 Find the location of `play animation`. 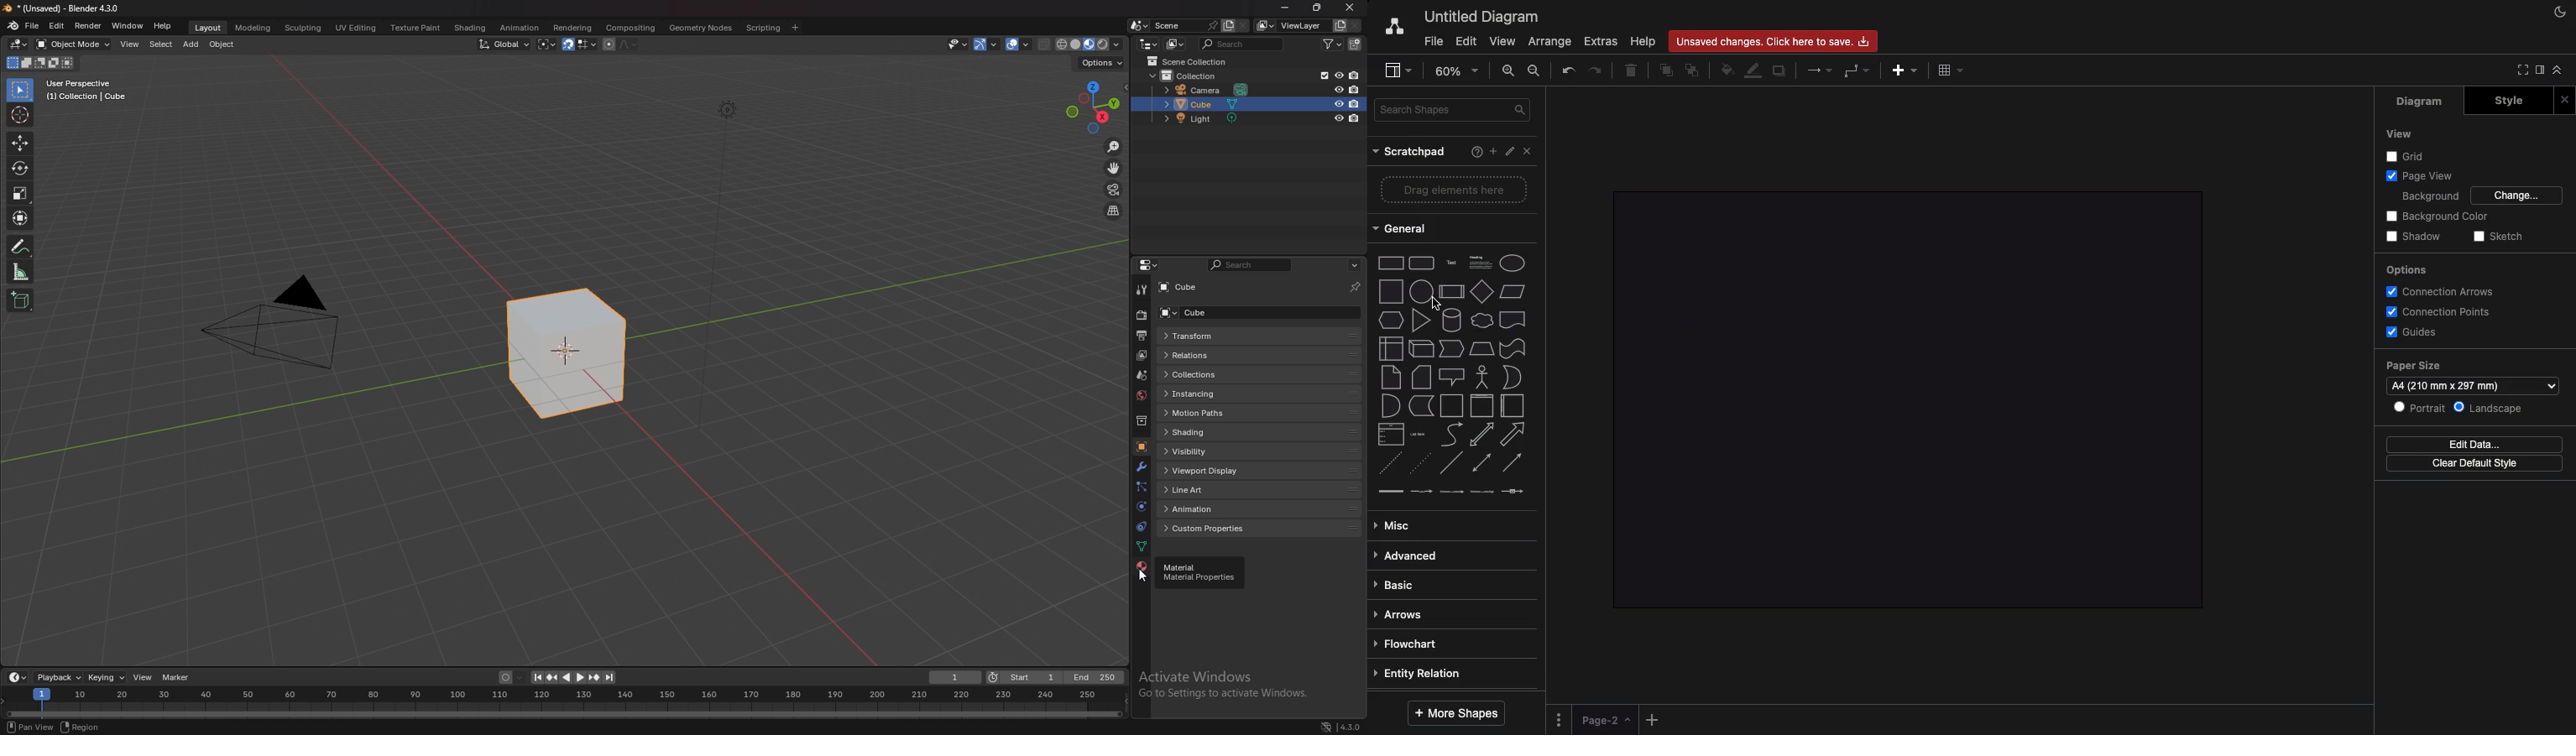

play animation is located at coordinates (573, 677).